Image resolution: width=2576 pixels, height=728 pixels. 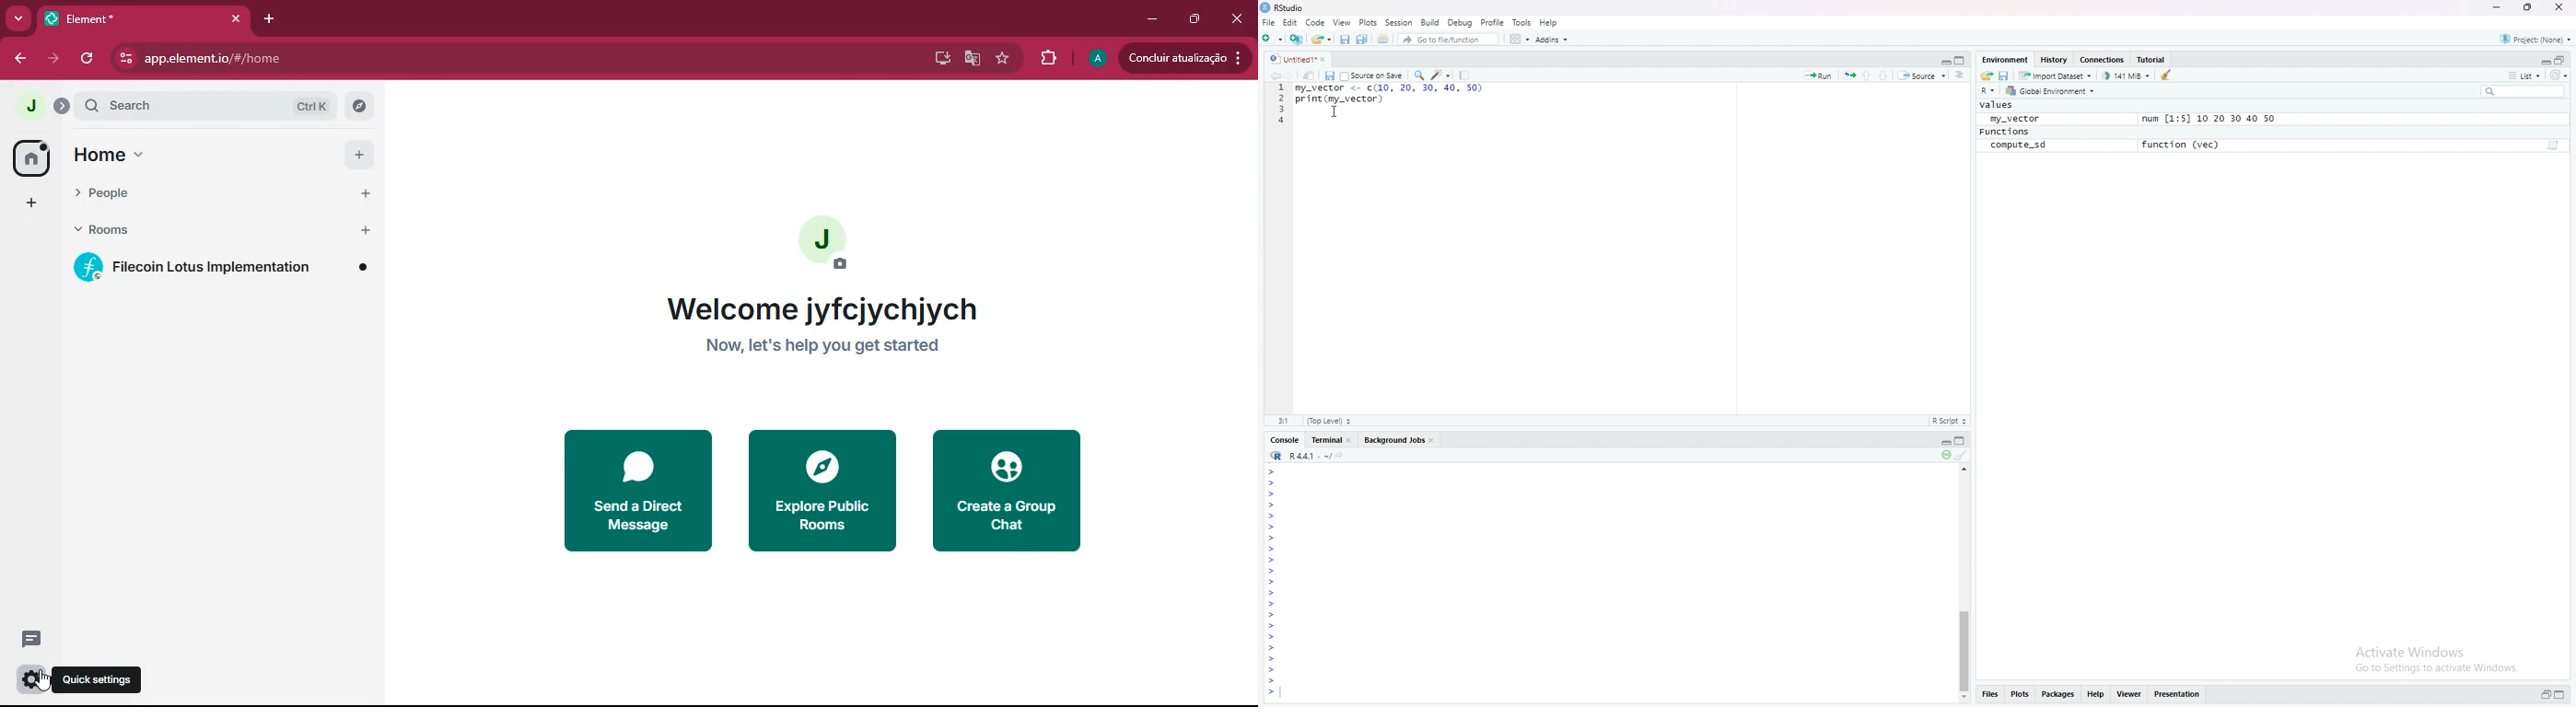 I want to click on Debug, so click(x=1460, y=22).